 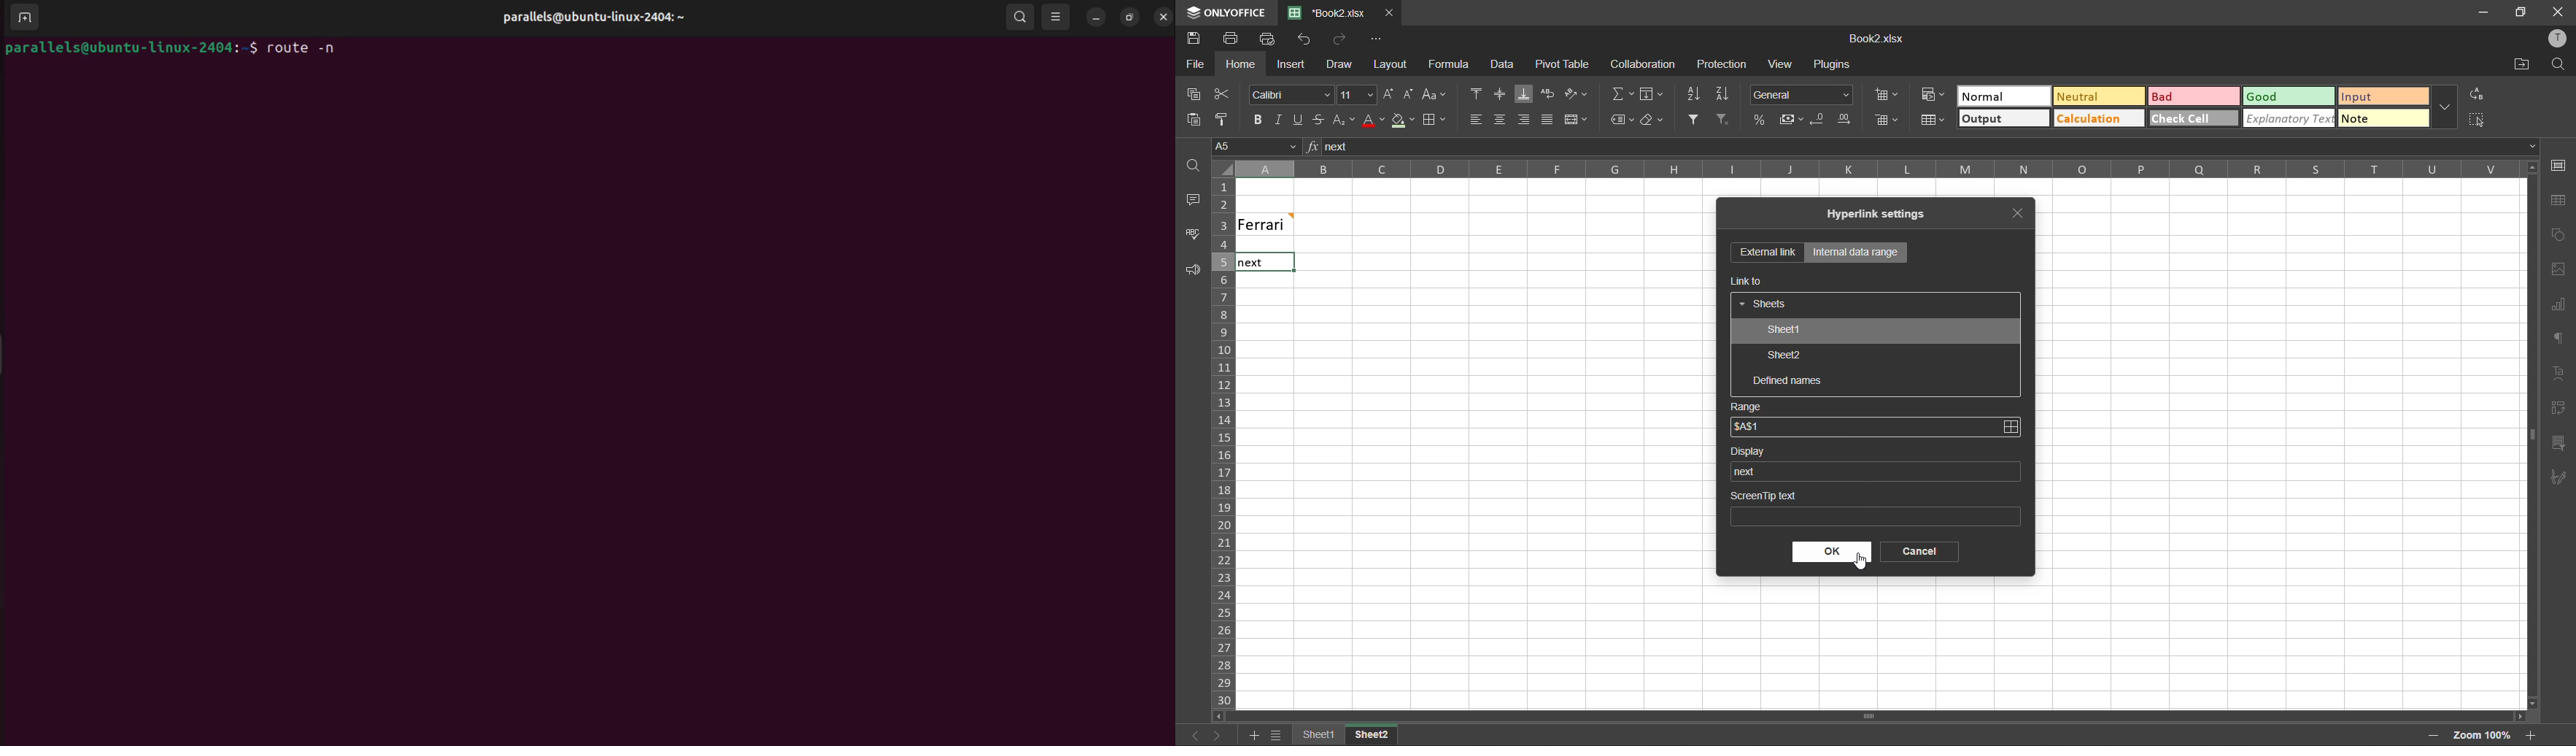 What do you see at coordinates (1749, 429) in the screenshot?
I see `range defined` at bounding box center [1749, 429].